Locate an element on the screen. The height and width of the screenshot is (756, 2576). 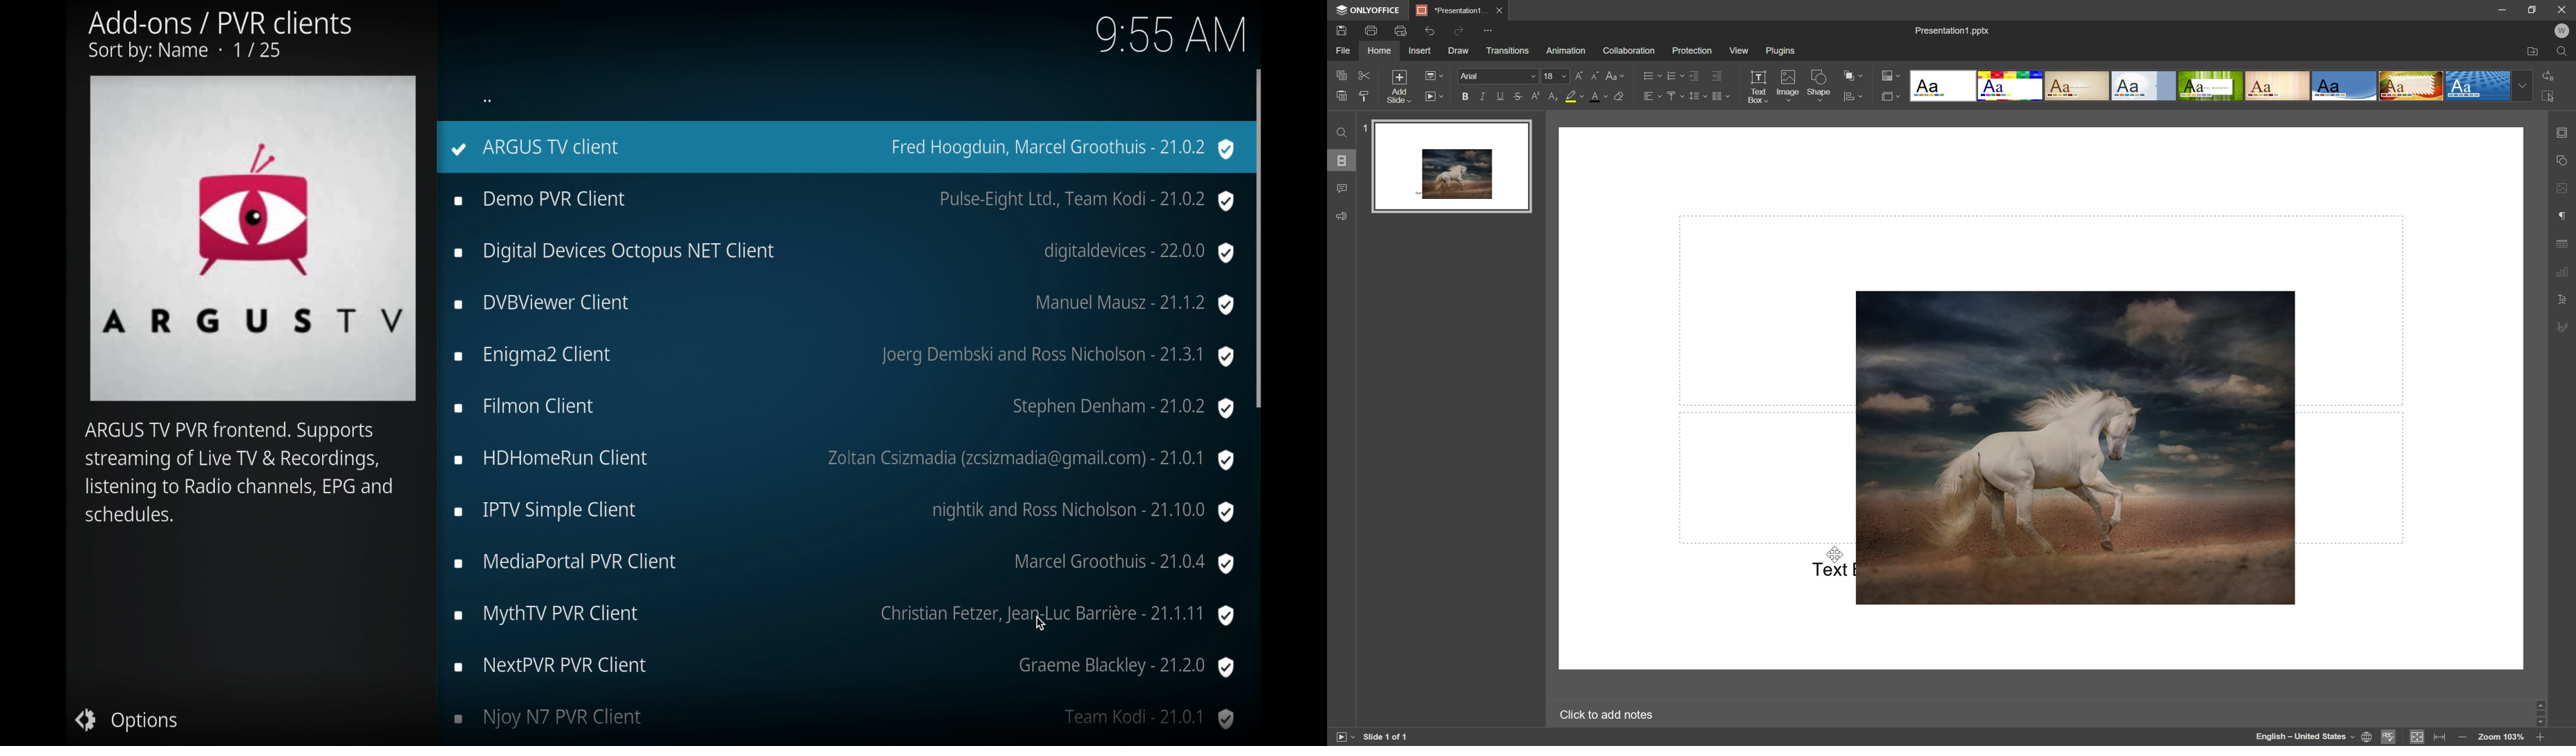
Zoom In is located at coordinates (2541, 739).